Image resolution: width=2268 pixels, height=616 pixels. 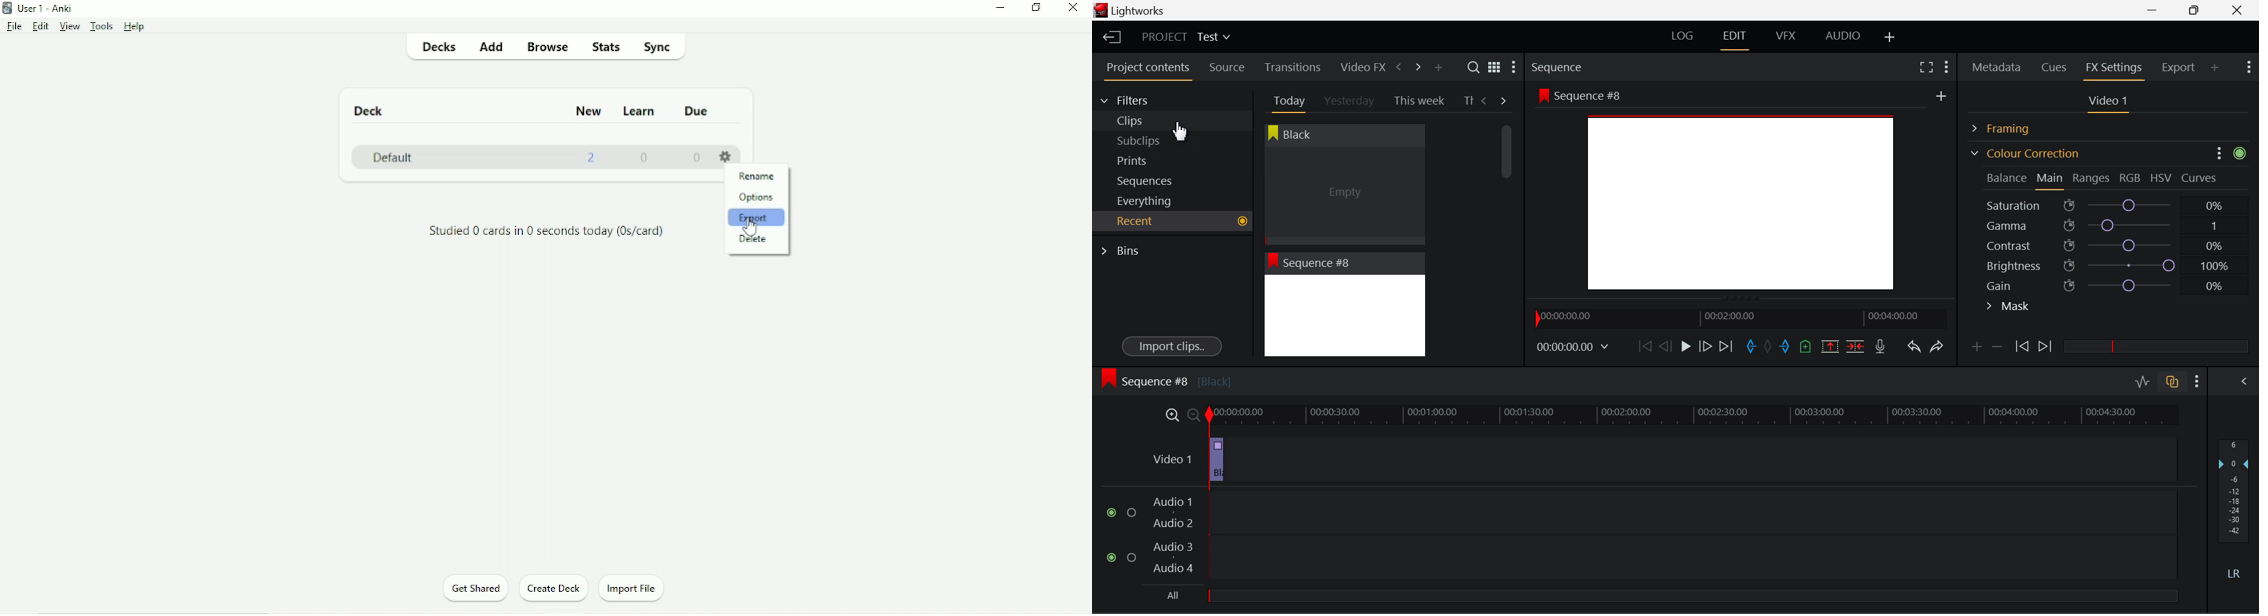 I want to click on slider, so click(x=1692, y=595).